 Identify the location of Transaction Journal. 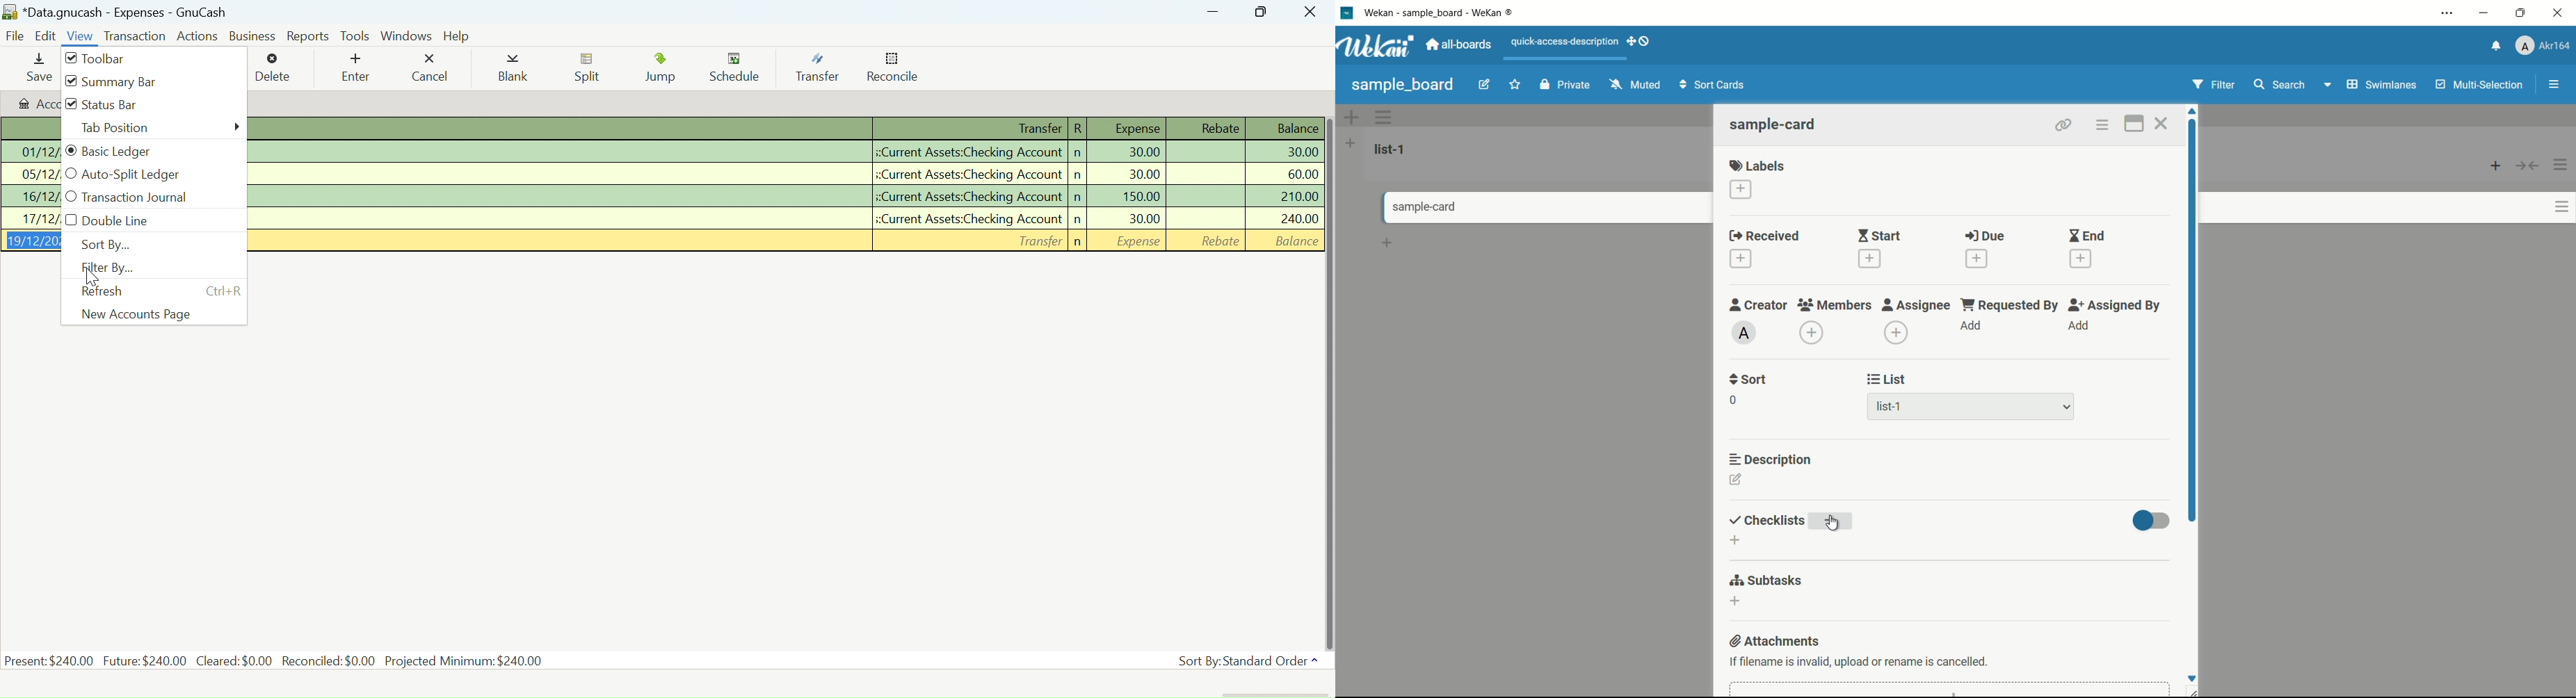
(145, 199).